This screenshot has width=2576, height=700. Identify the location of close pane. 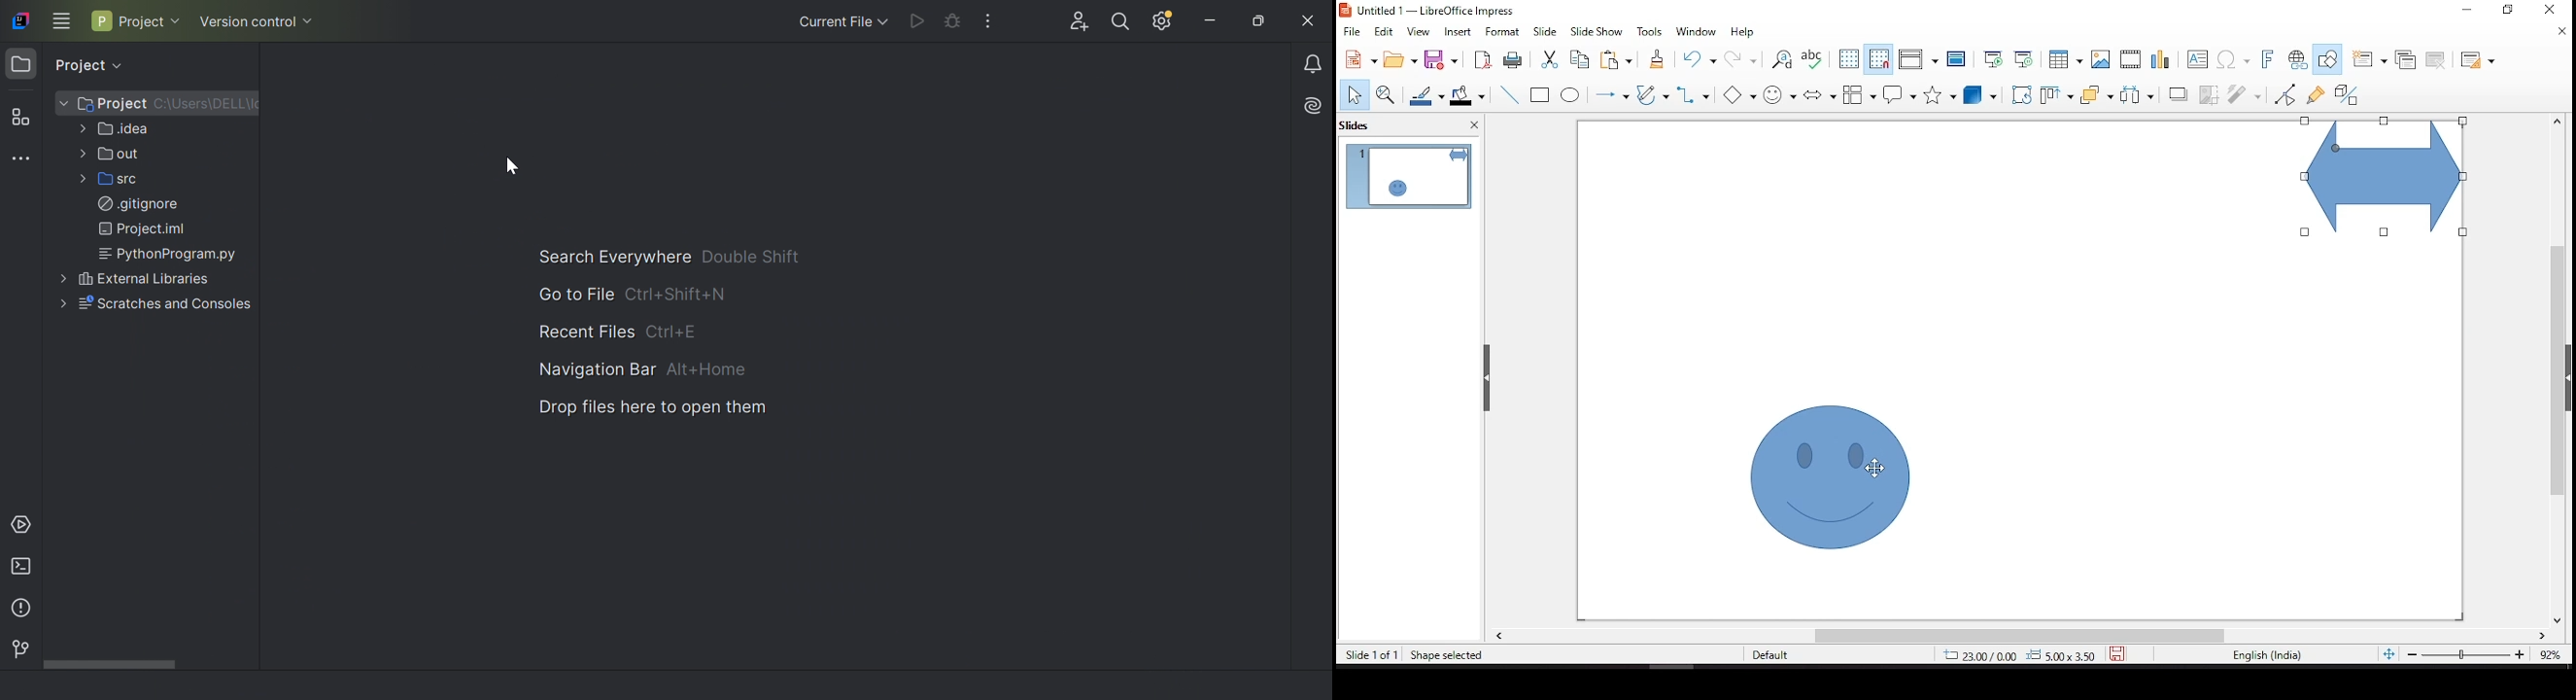
(1471, 127).